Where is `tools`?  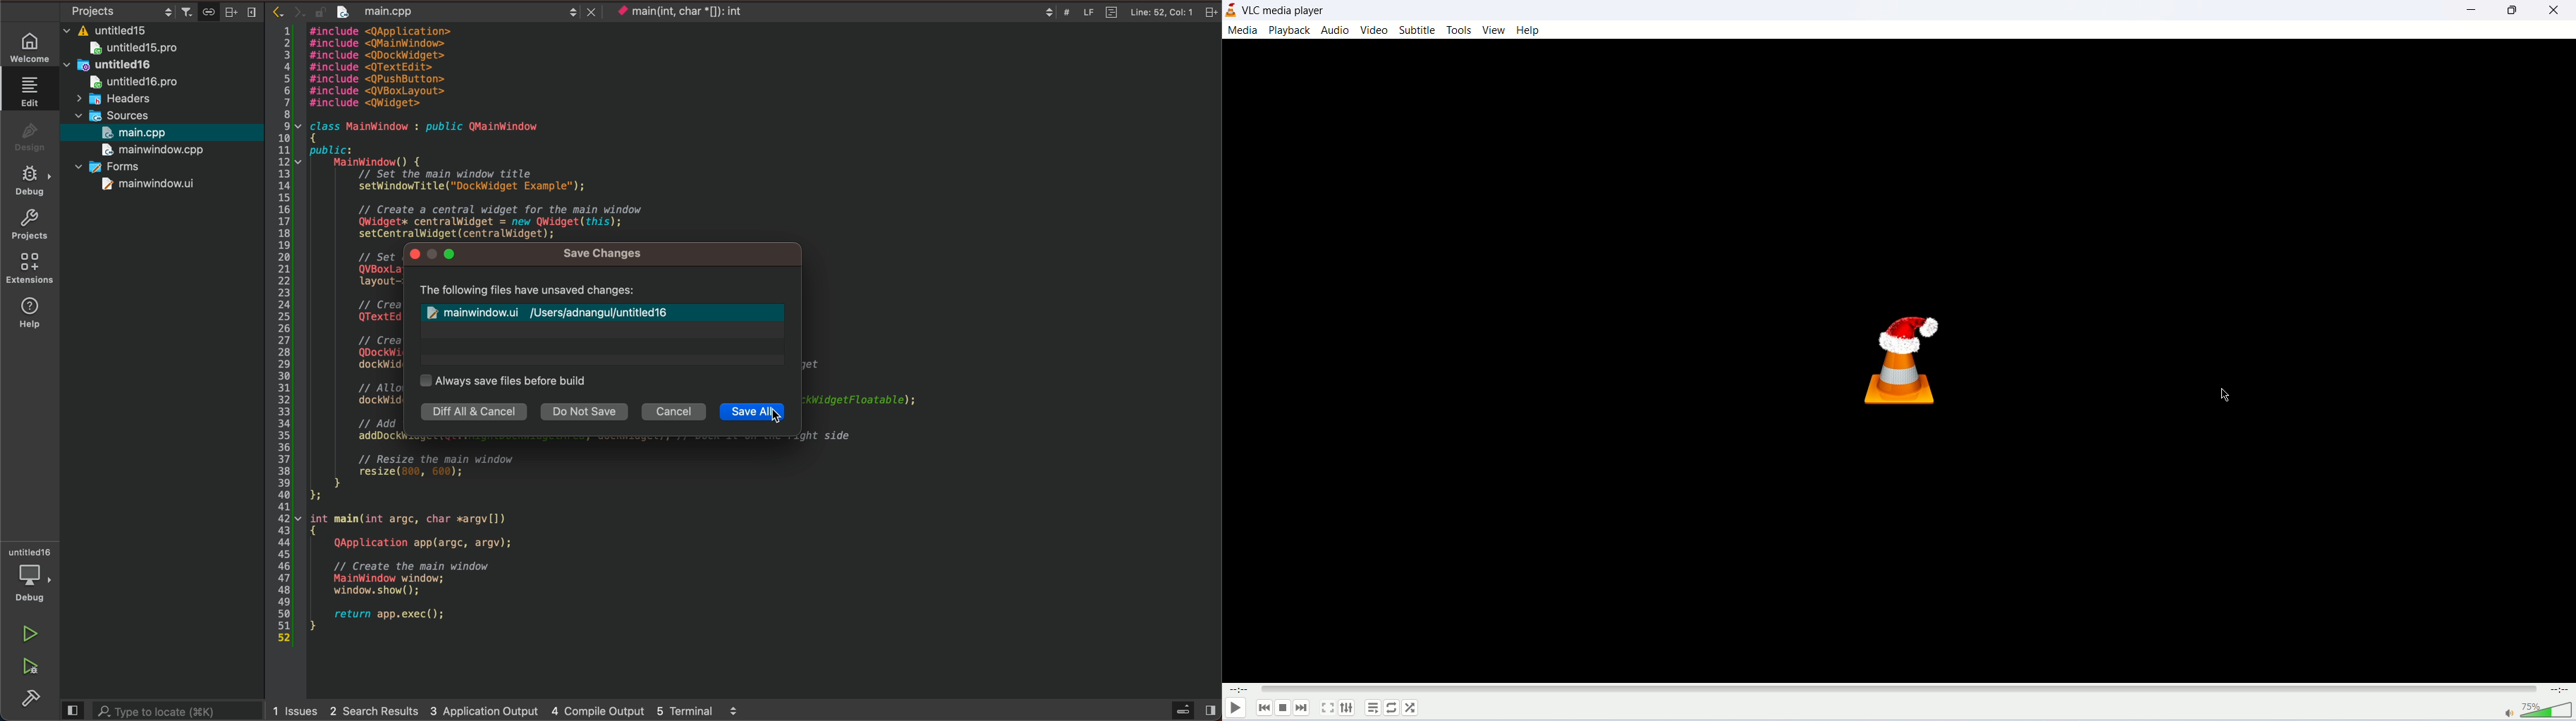 tools is located at coordinates (1460, 31).